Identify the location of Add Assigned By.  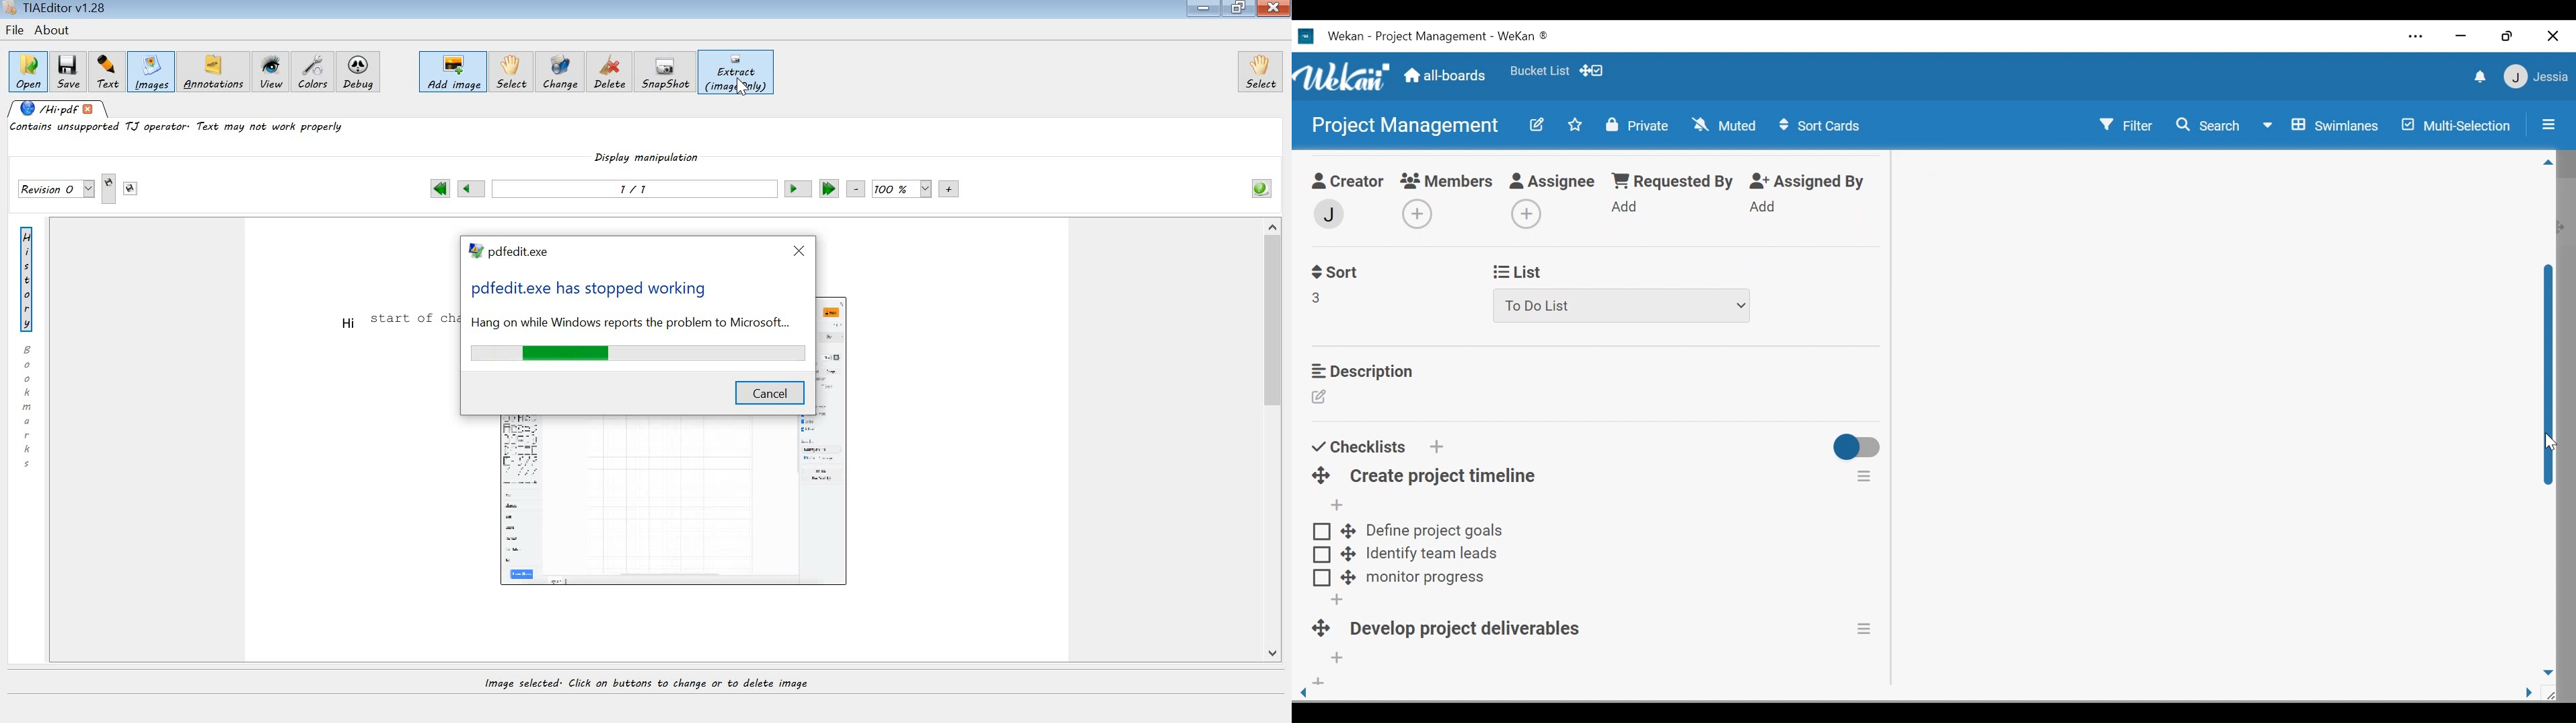
(1763, 206).